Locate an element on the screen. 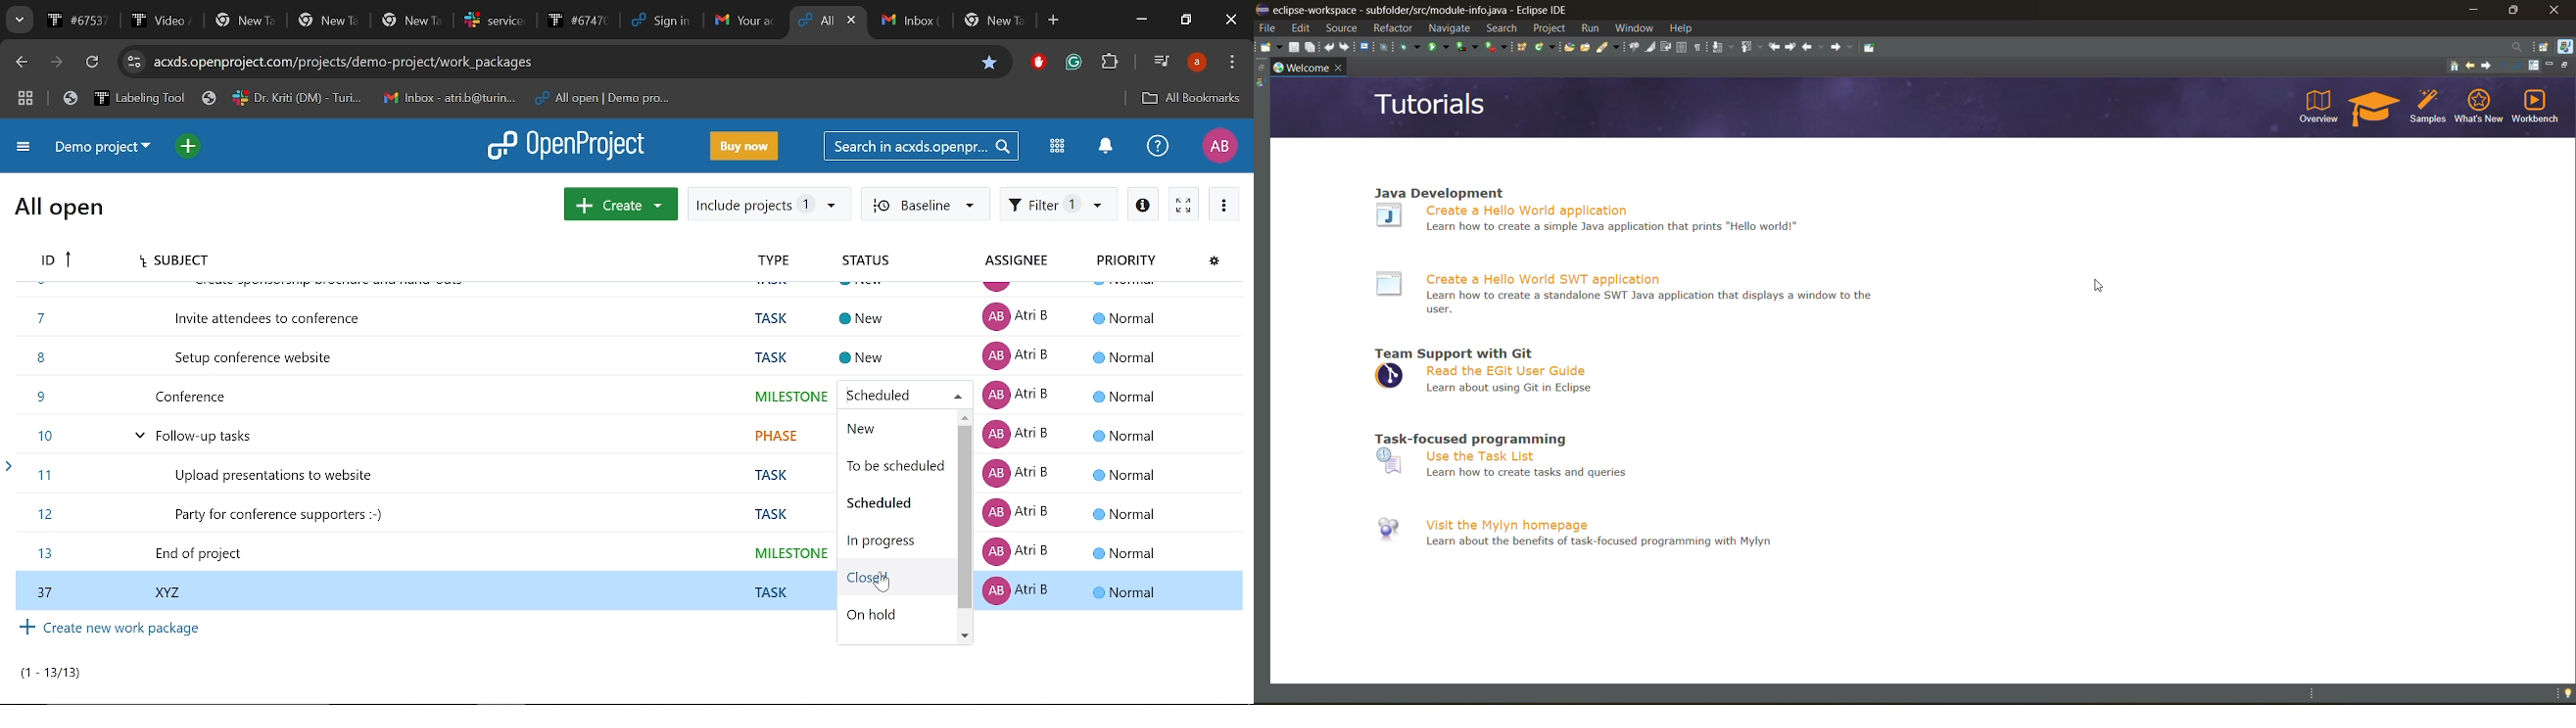  previous annotation is located at coordinates (1753, 48).